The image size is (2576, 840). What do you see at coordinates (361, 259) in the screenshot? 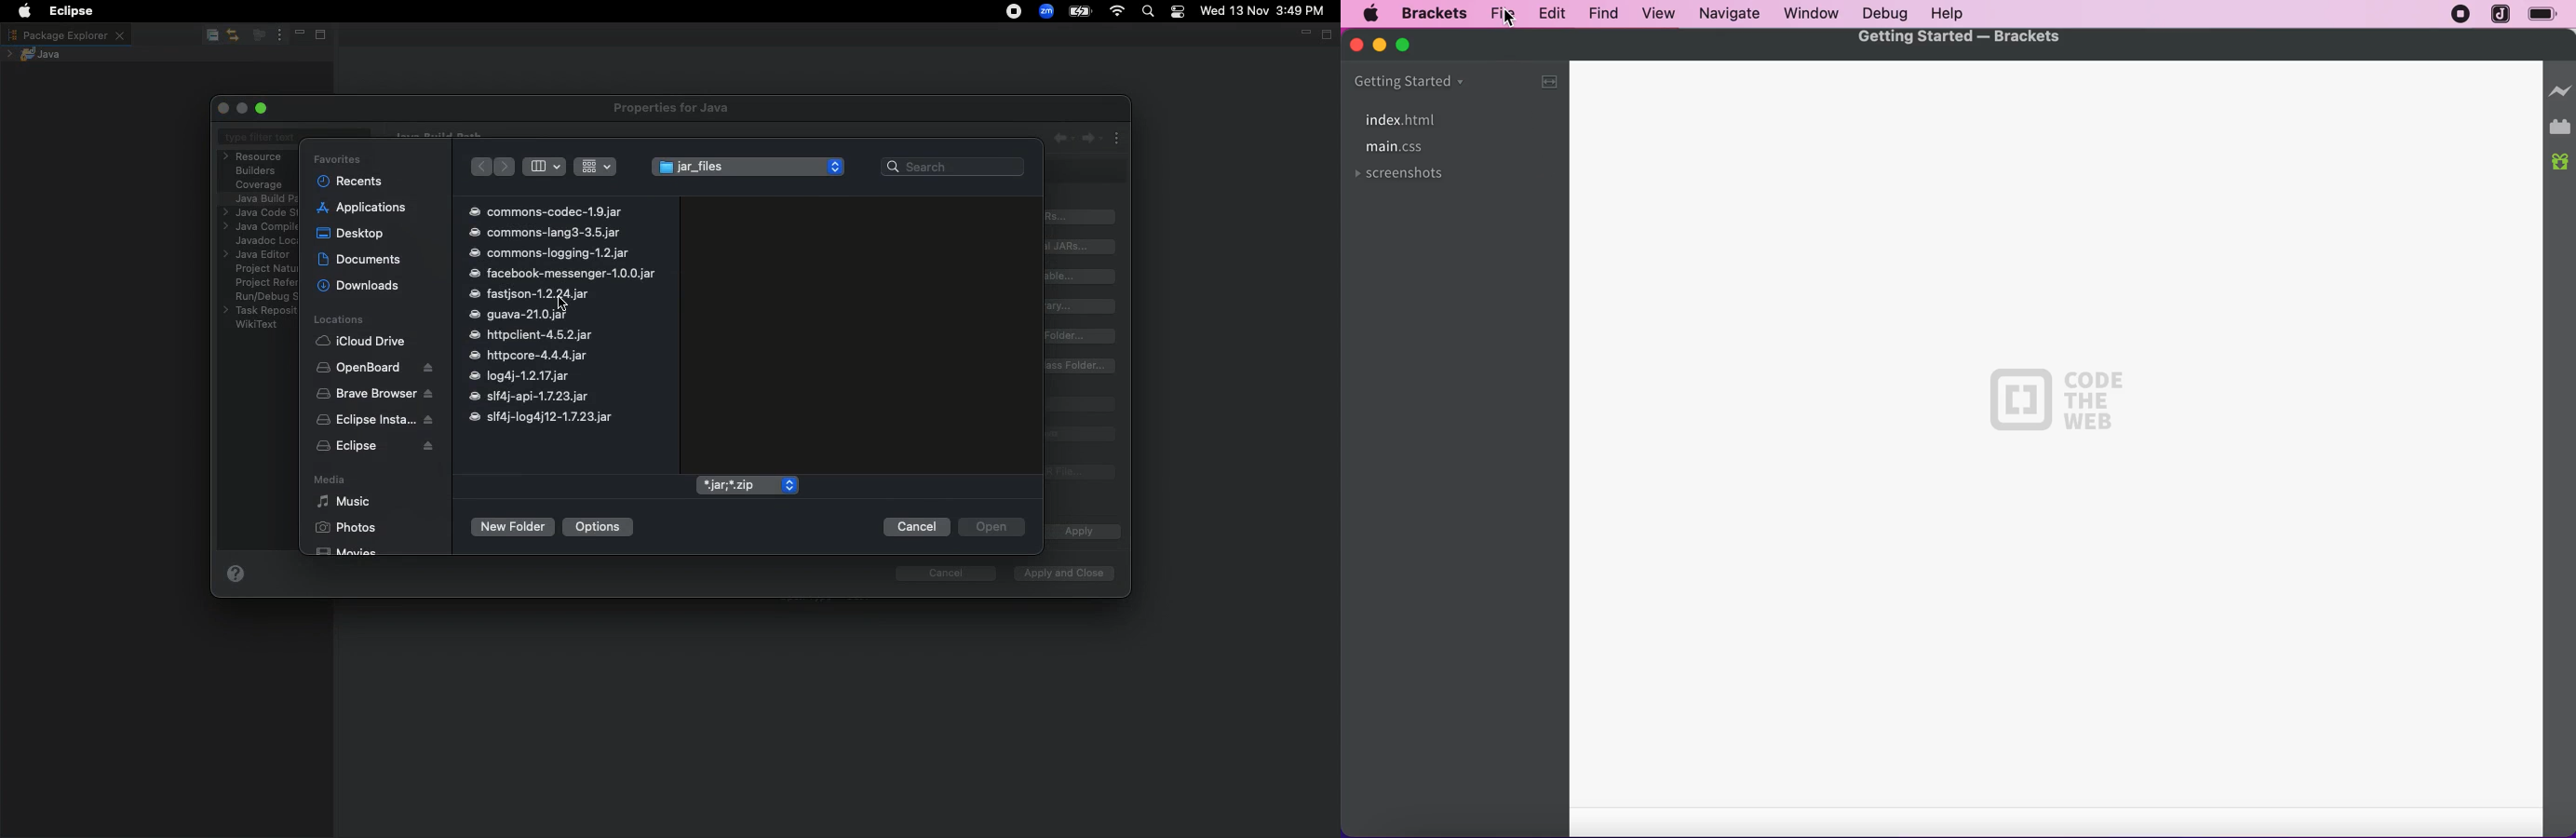
I see `Documents` at bounding box center [361, 259].